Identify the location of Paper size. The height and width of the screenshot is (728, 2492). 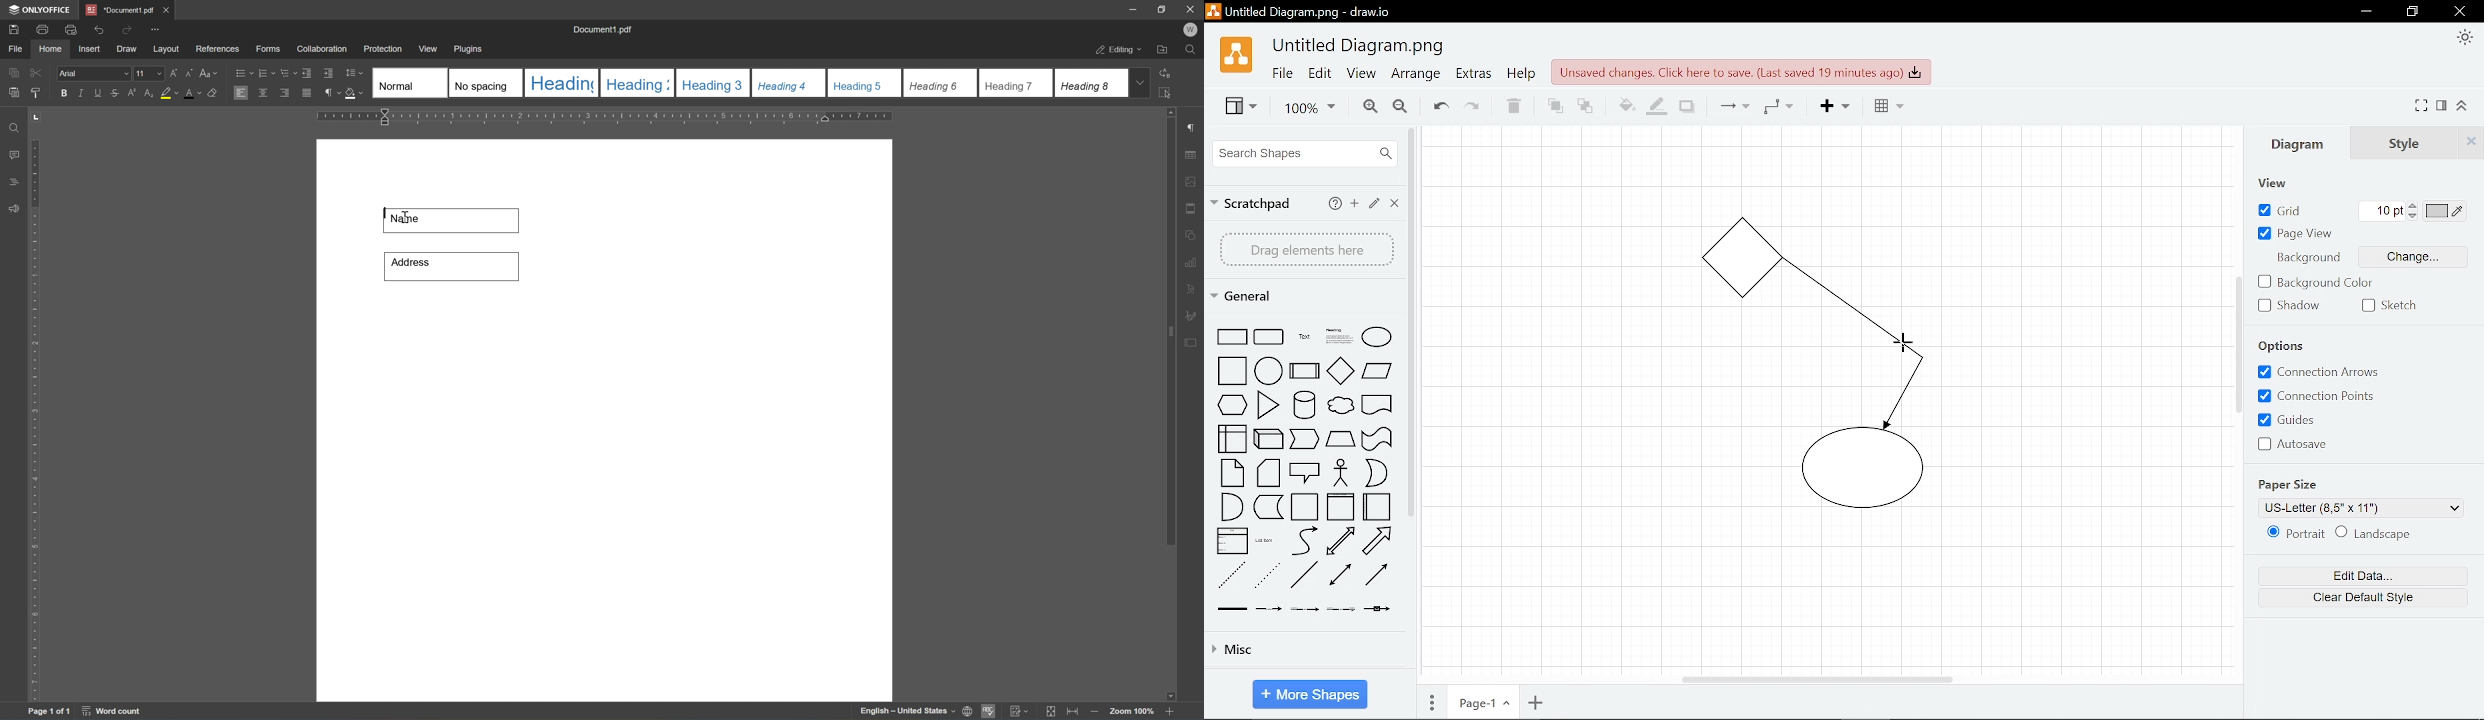
(2362, 510).